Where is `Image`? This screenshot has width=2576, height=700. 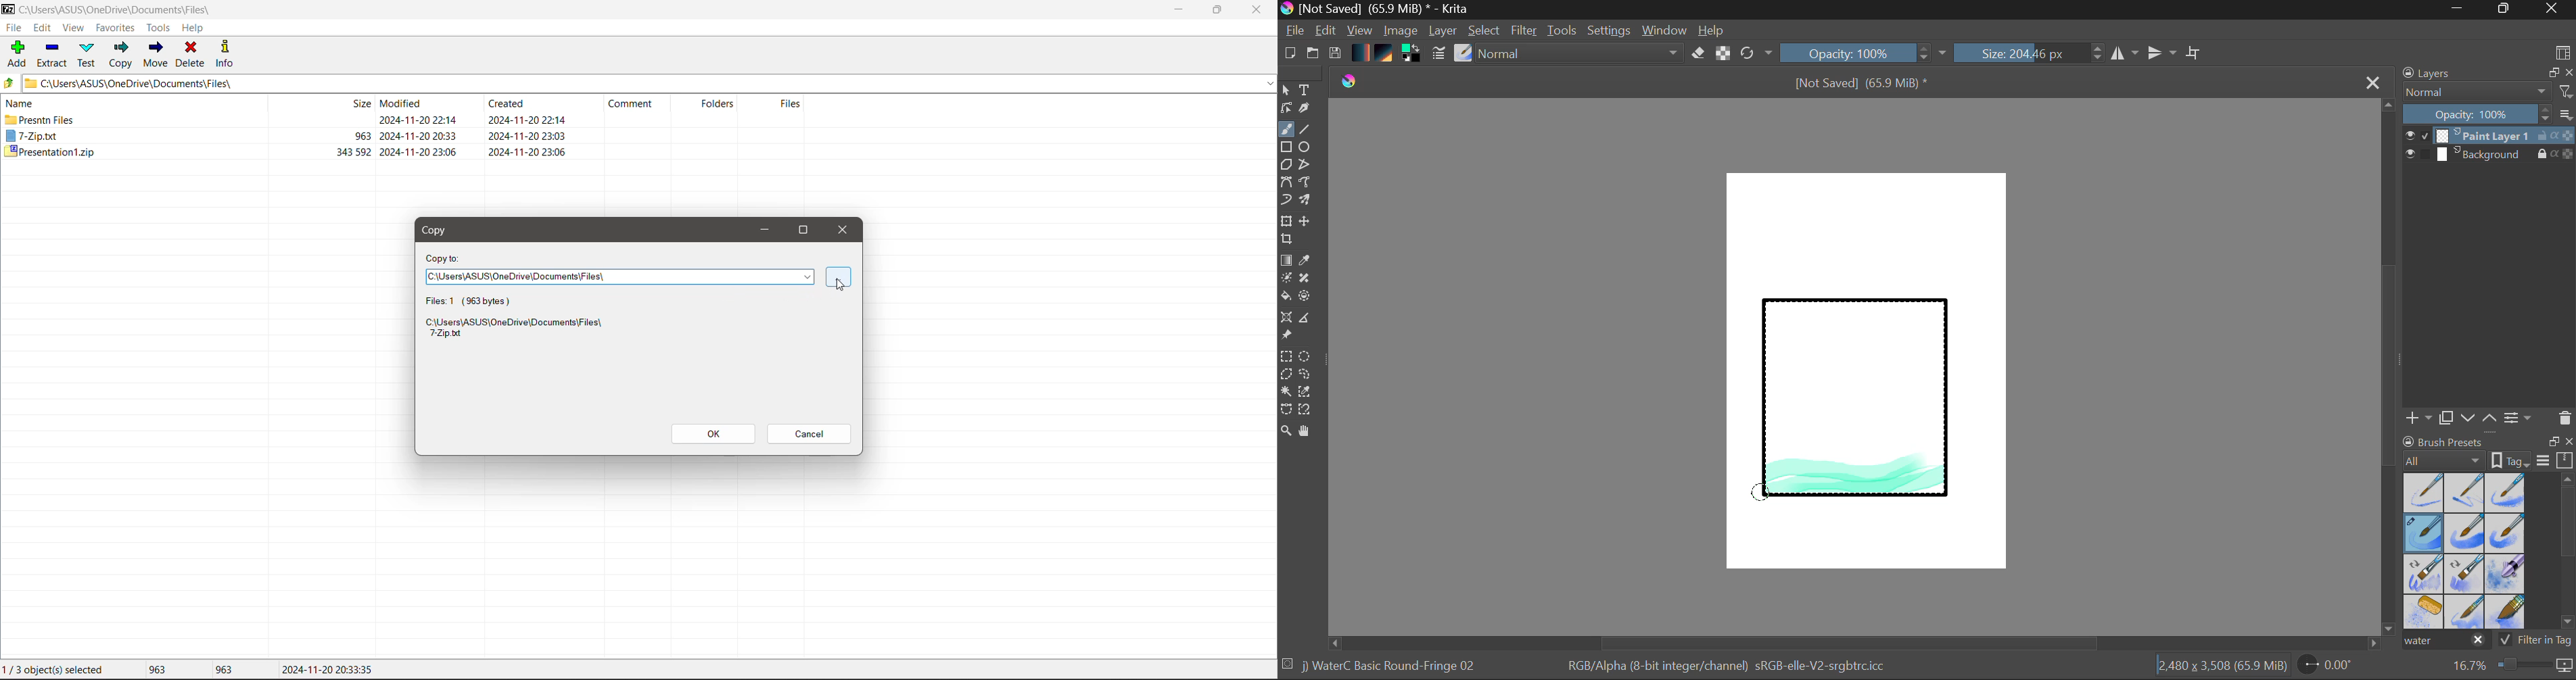
Image is located at coordinates (1402, 32).